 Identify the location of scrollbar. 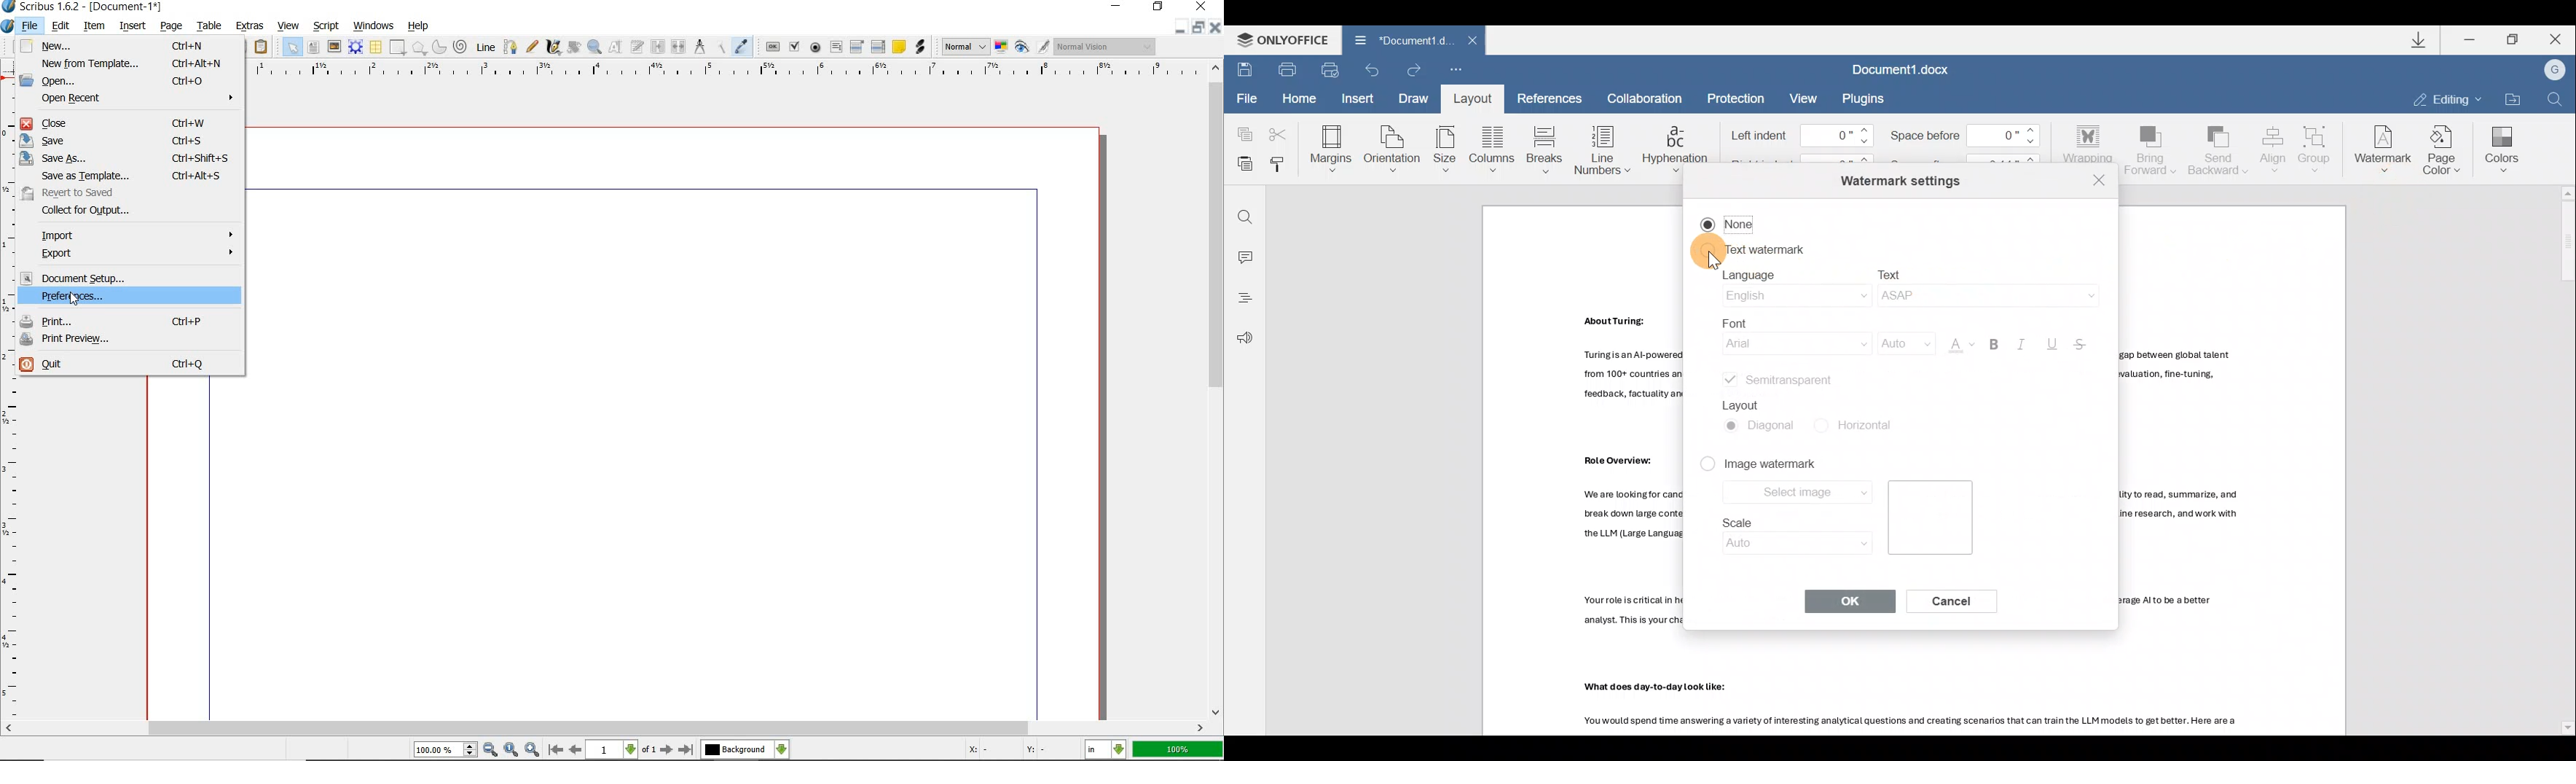
(1217, 390).